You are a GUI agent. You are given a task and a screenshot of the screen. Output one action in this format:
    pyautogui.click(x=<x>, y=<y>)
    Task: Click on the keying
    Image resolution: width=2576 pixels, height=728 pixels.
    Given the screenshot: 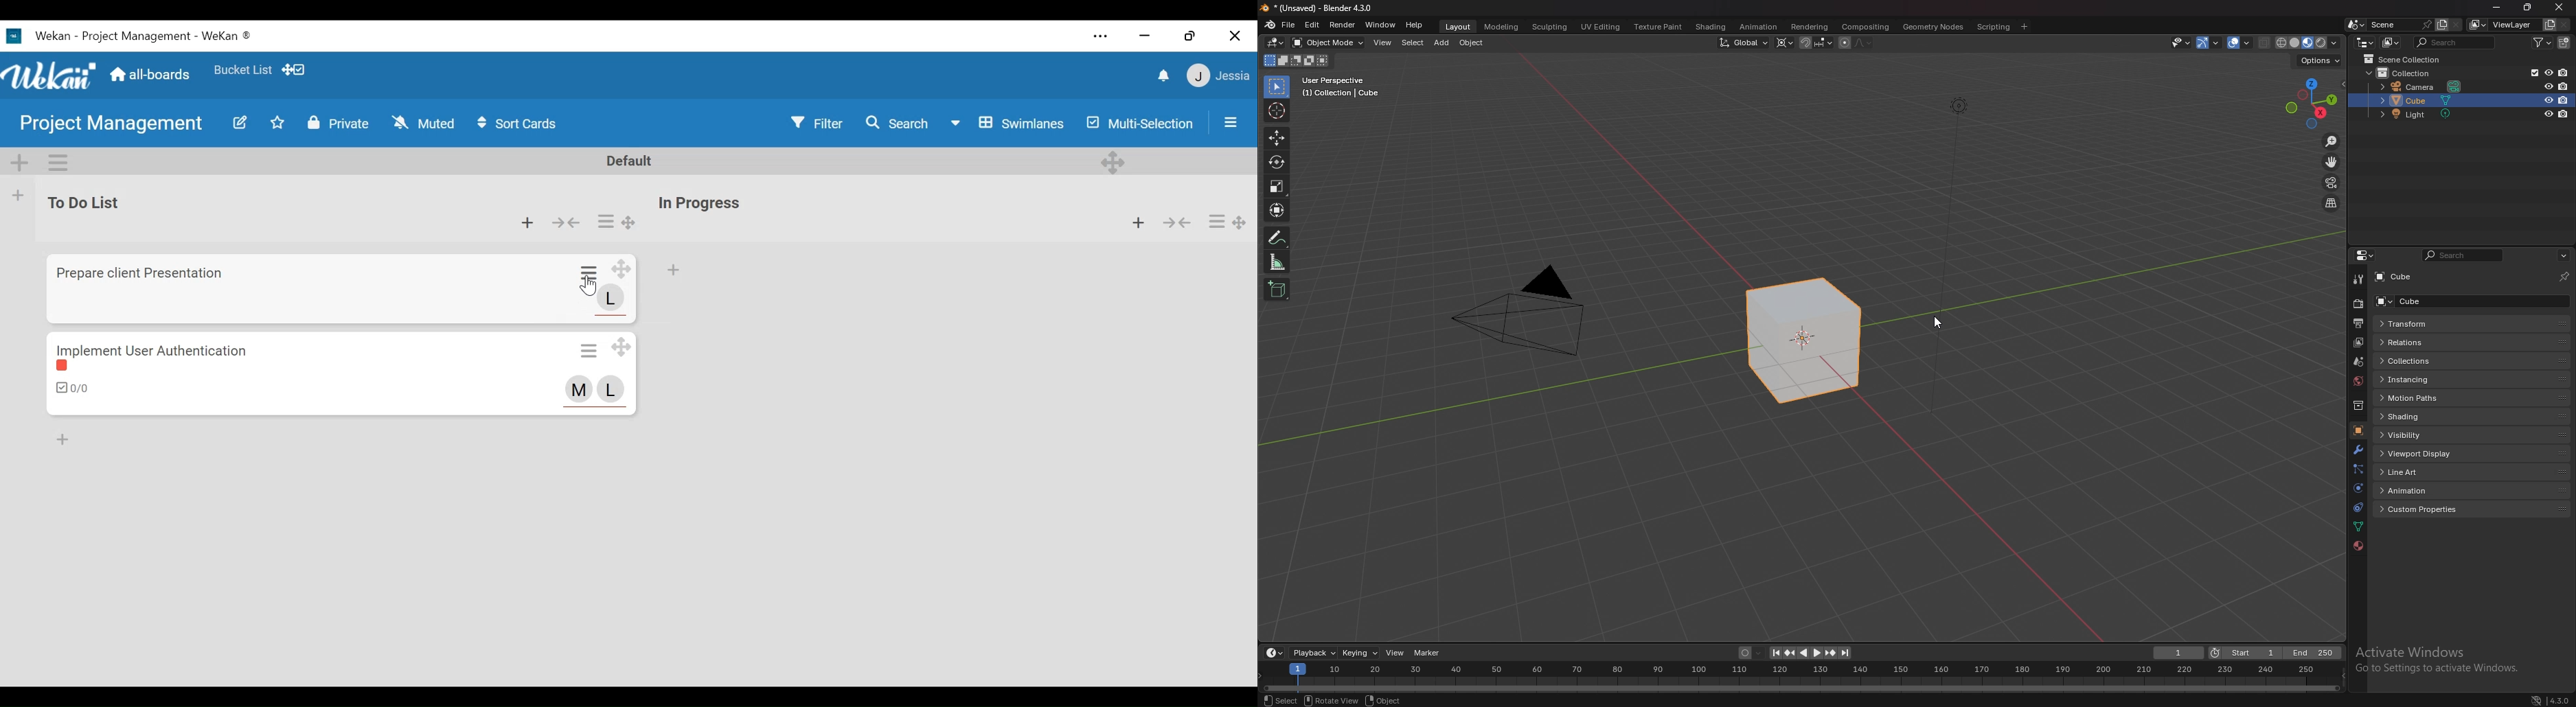 What is the action you would take?
    pyautogui.click(x=1358, y=653)
    